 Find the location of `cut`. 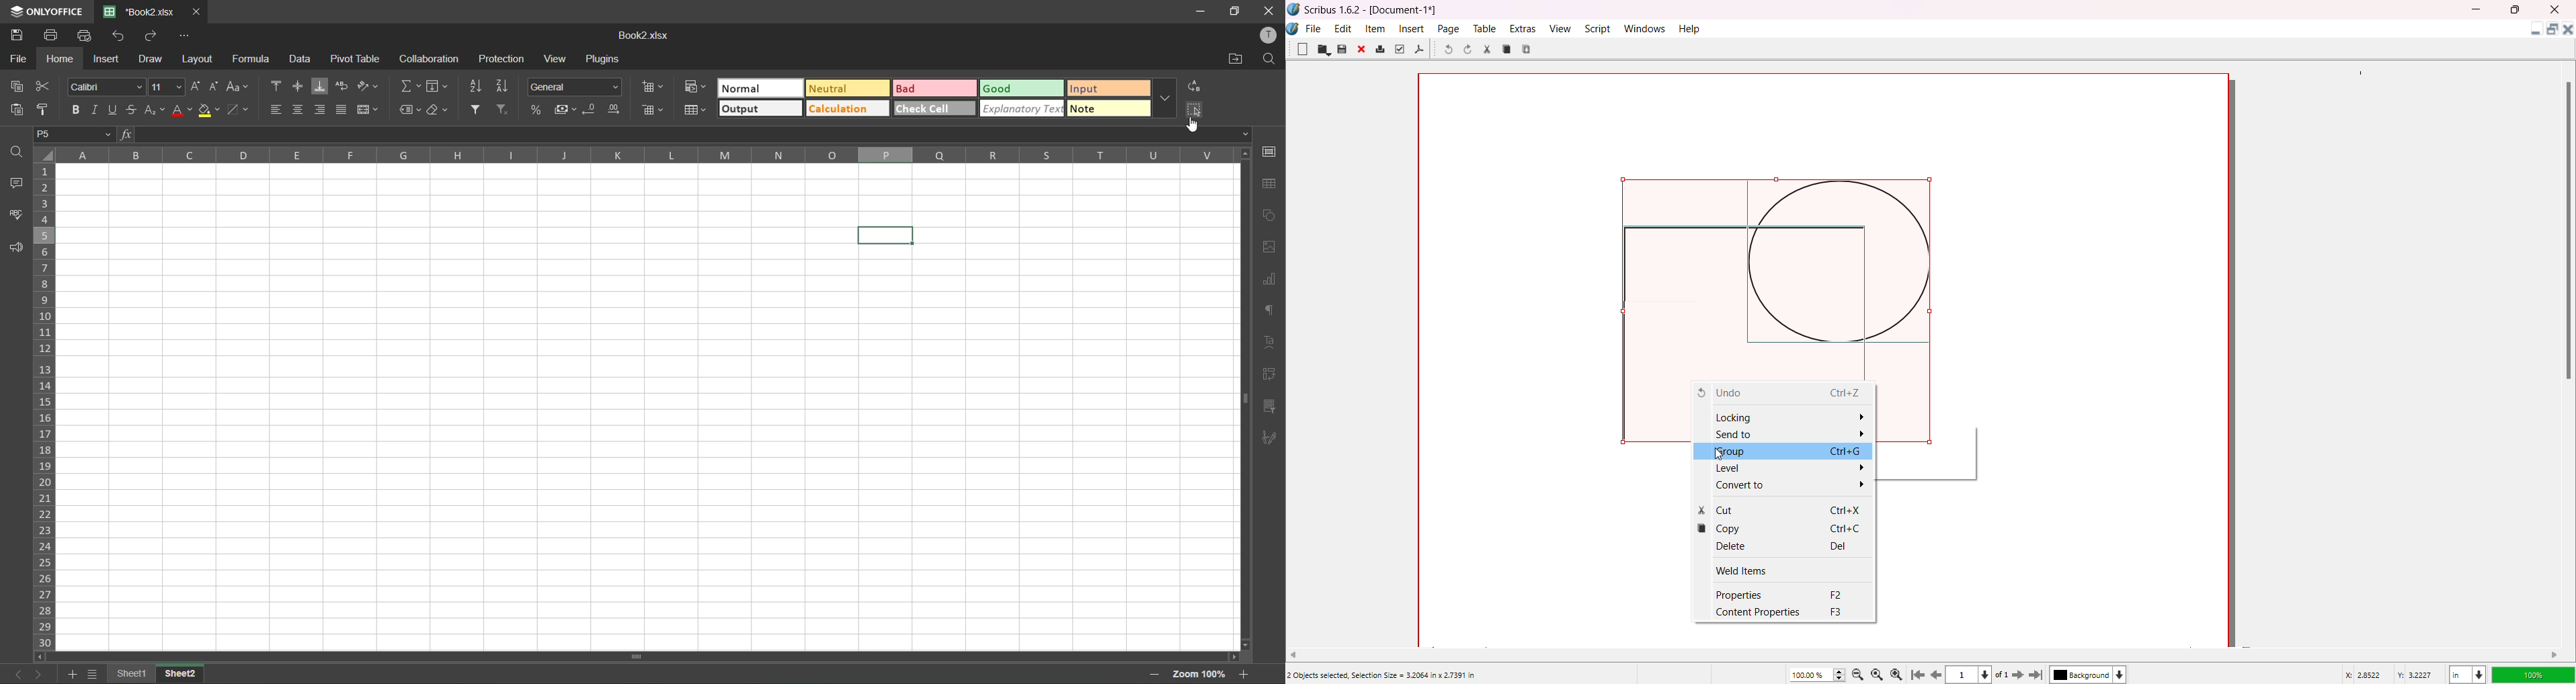

cut is located at coordinates (44, 88).